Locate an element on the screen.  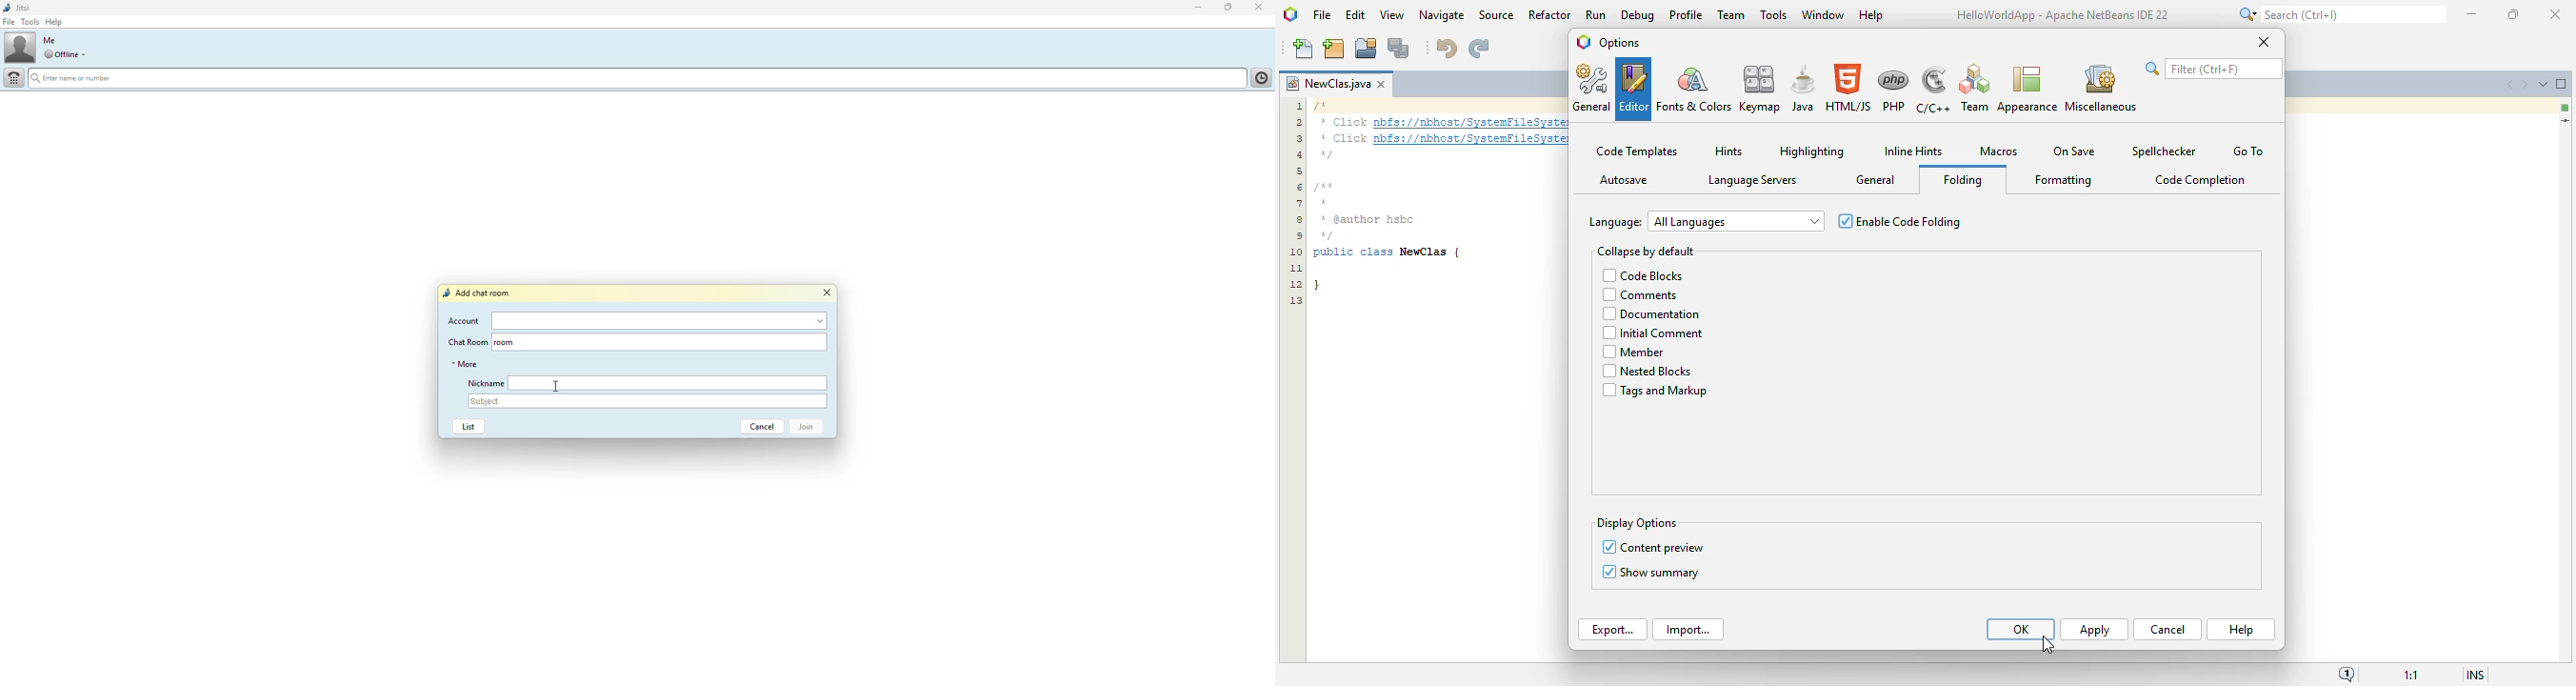
notifications is located at coordinates (2346, 675).